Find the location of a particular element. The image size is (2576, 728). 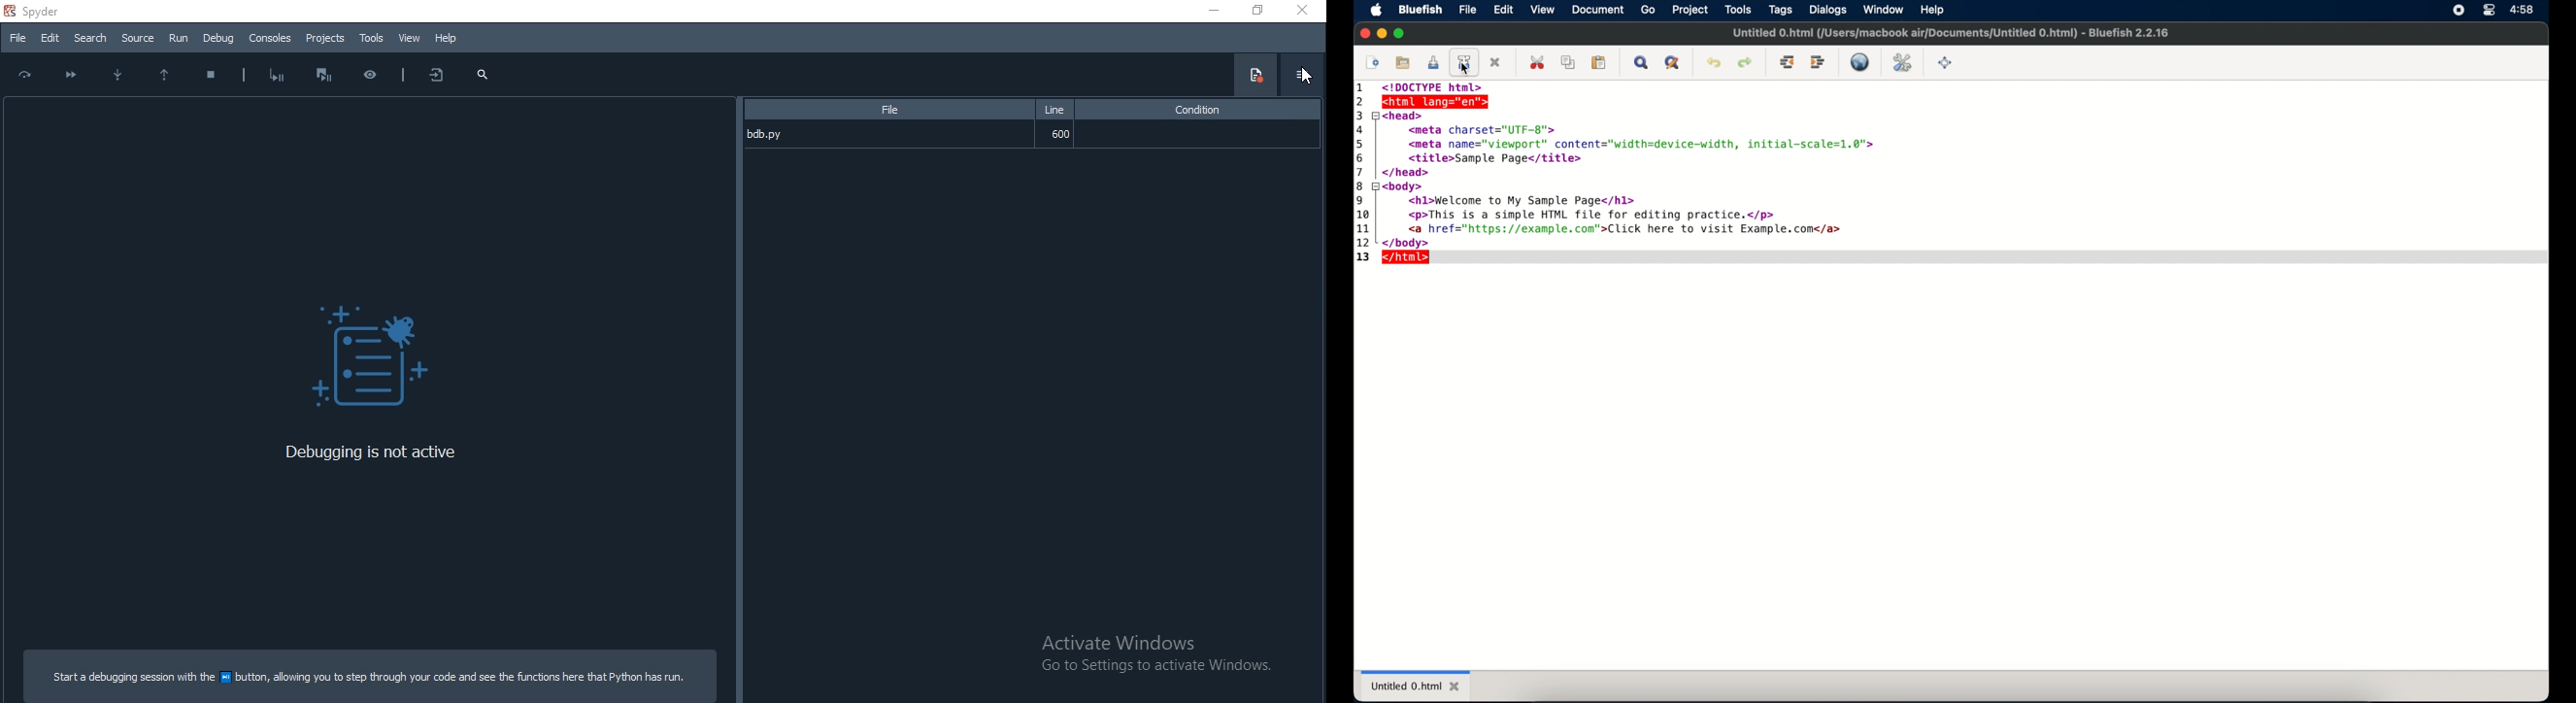

tags is located at coordinates (1781, 10).